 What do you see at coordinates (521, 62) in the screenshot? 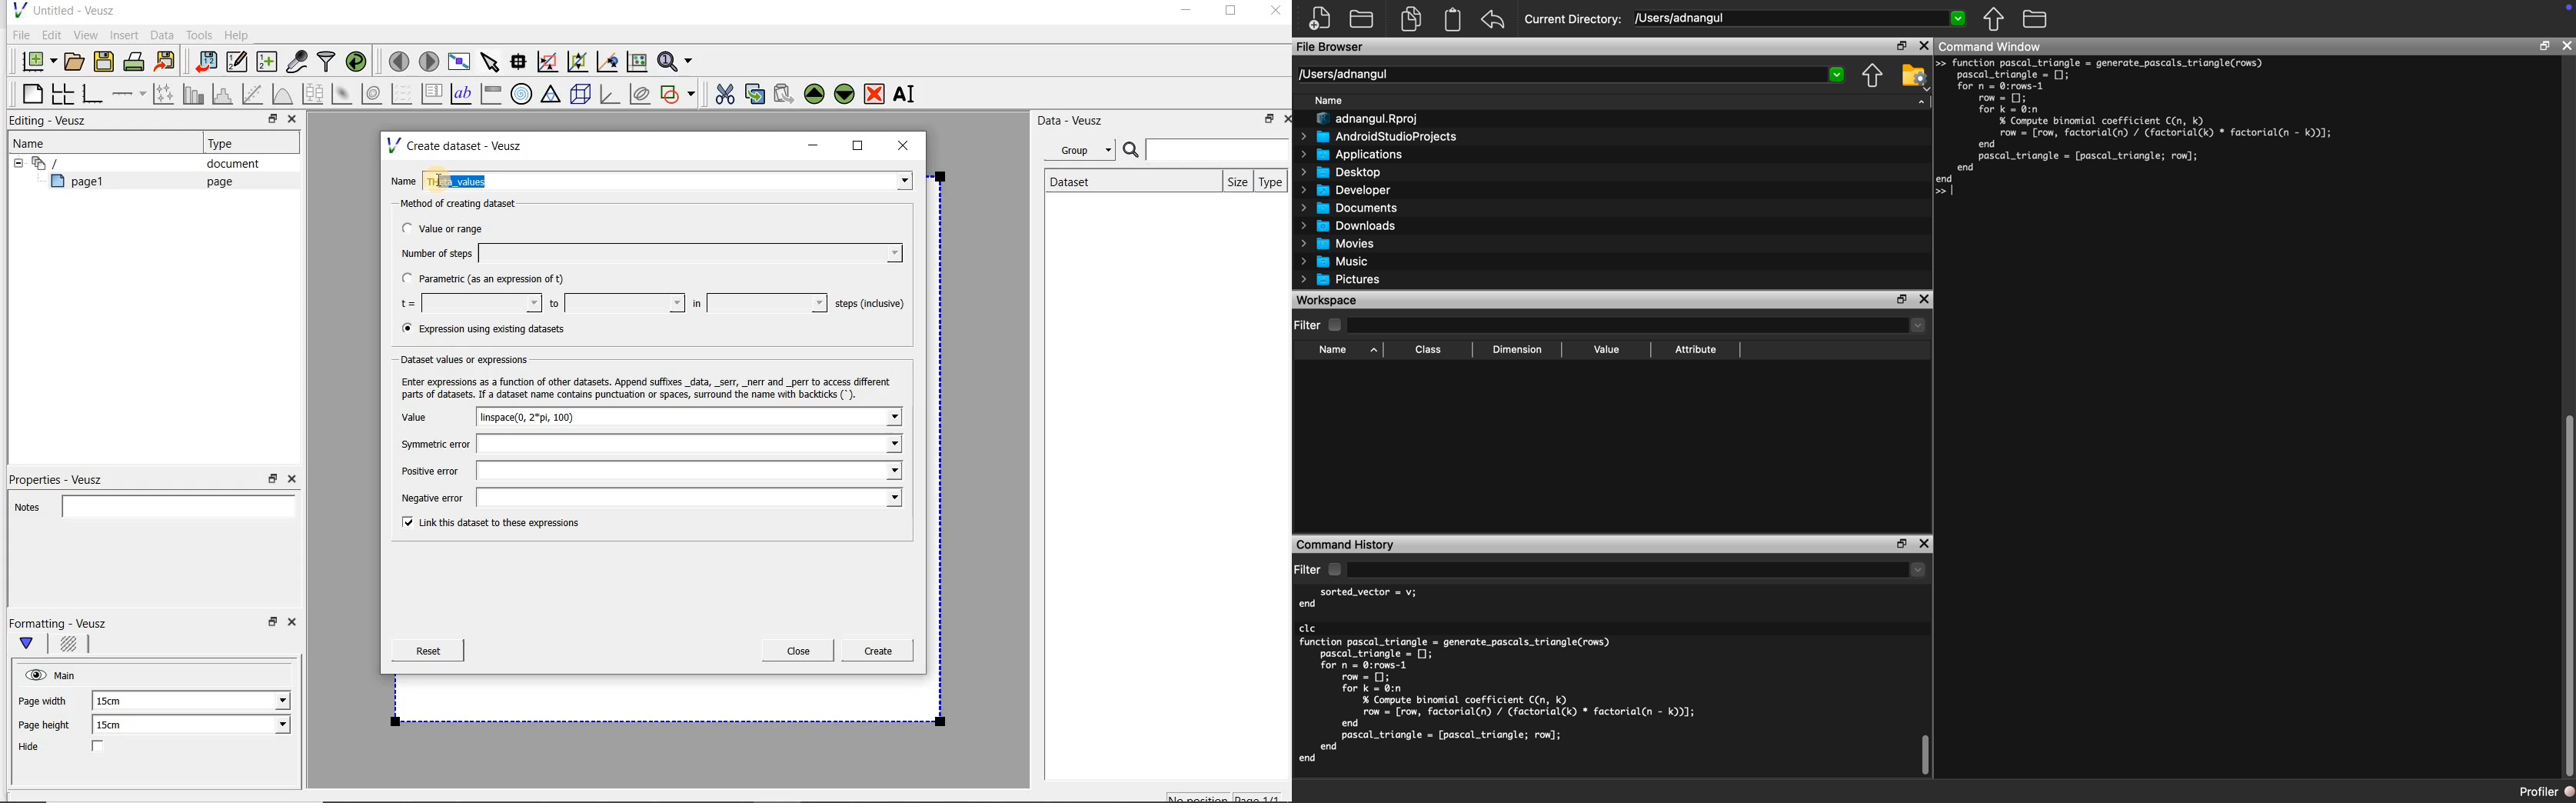
I see `Read data points on the graph` at bounding box center [521, 62].